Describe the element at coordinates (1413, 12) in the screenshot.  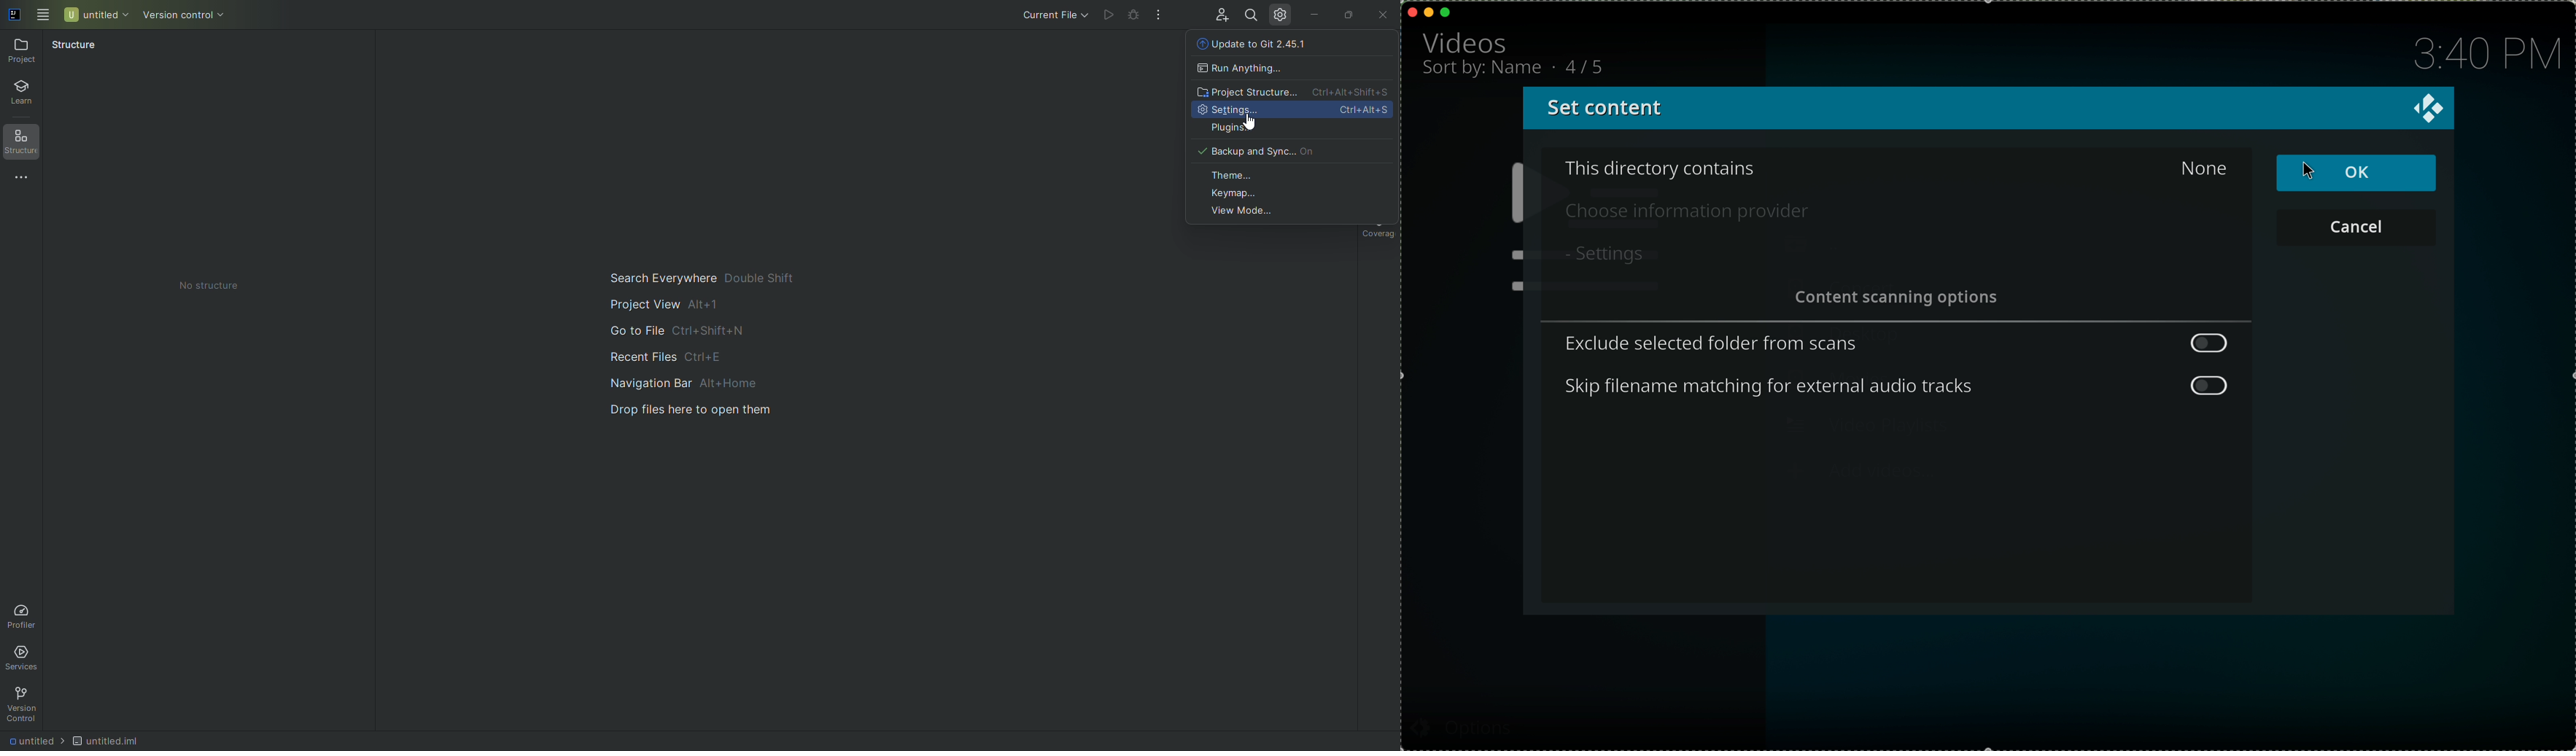
I see `close` at that location.